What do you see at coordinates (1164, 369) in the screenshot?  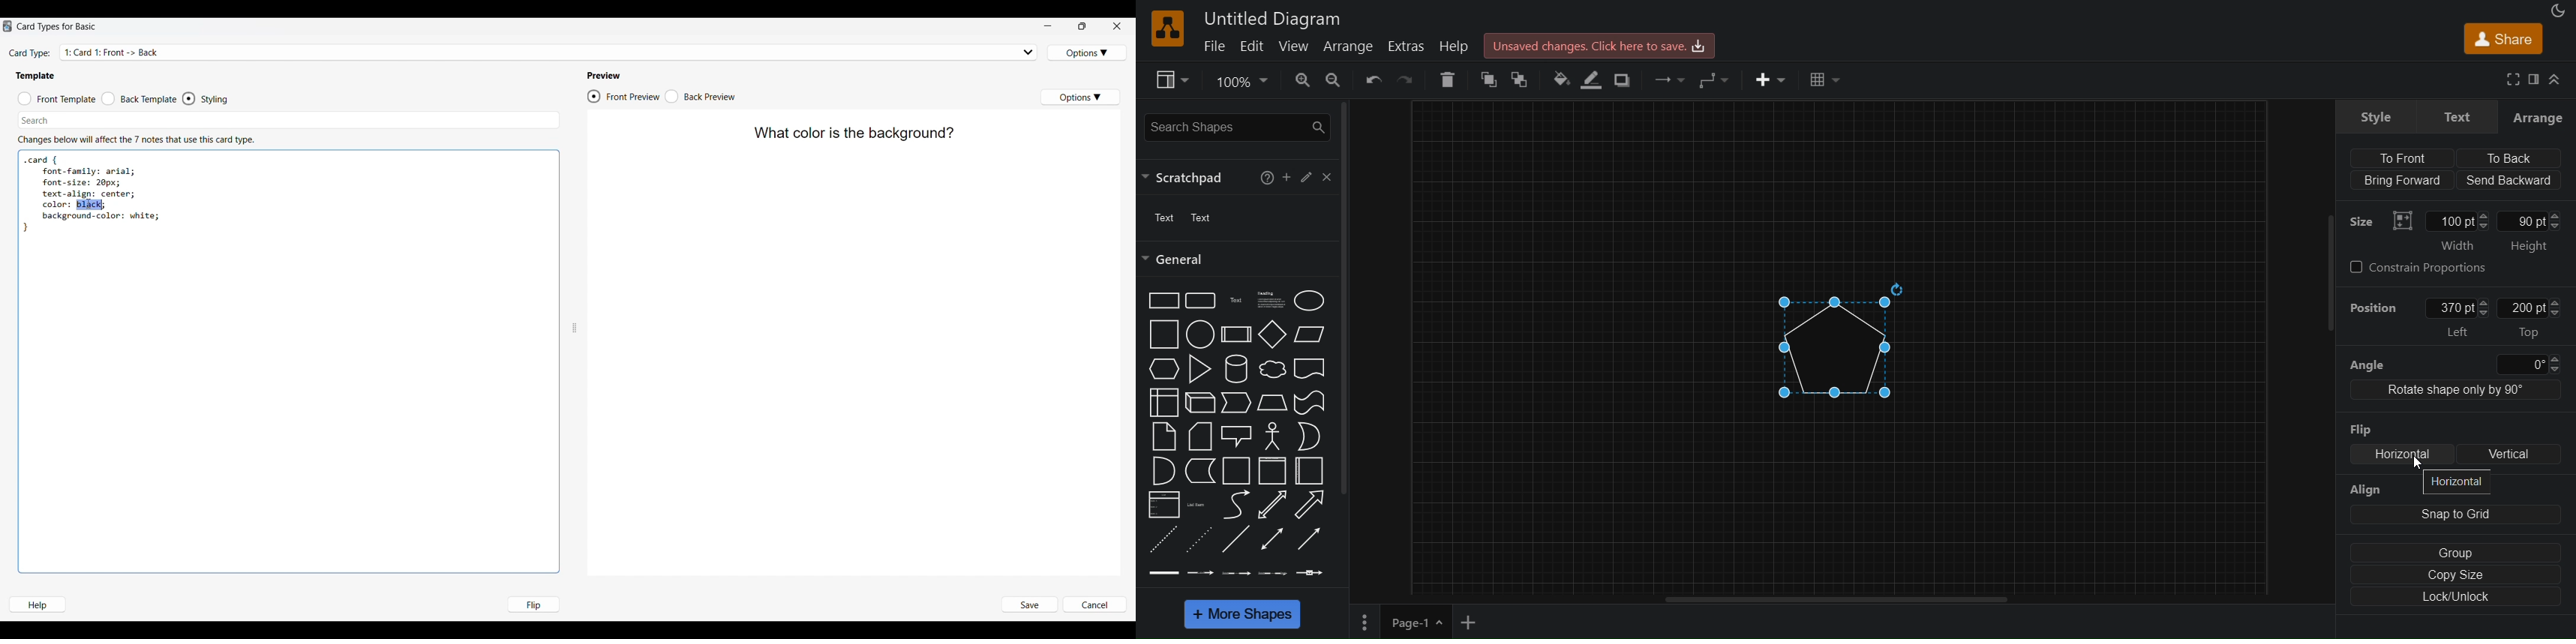 I see `Hexagon` at bounding box center [1164, 369].